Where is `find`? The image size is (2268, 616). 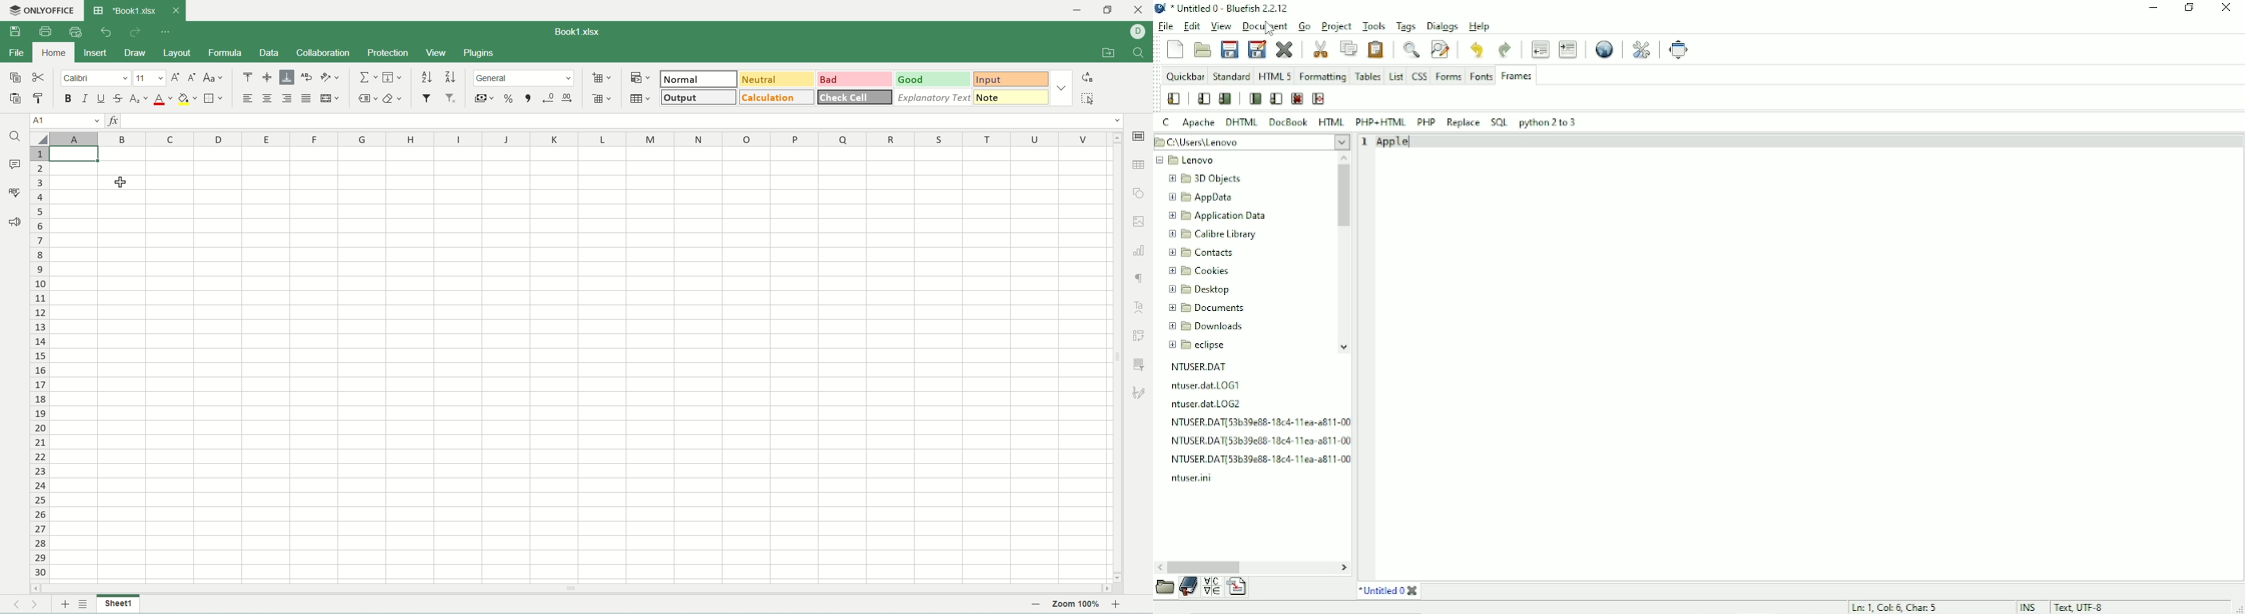 find is located at coordinates (1140, 53).